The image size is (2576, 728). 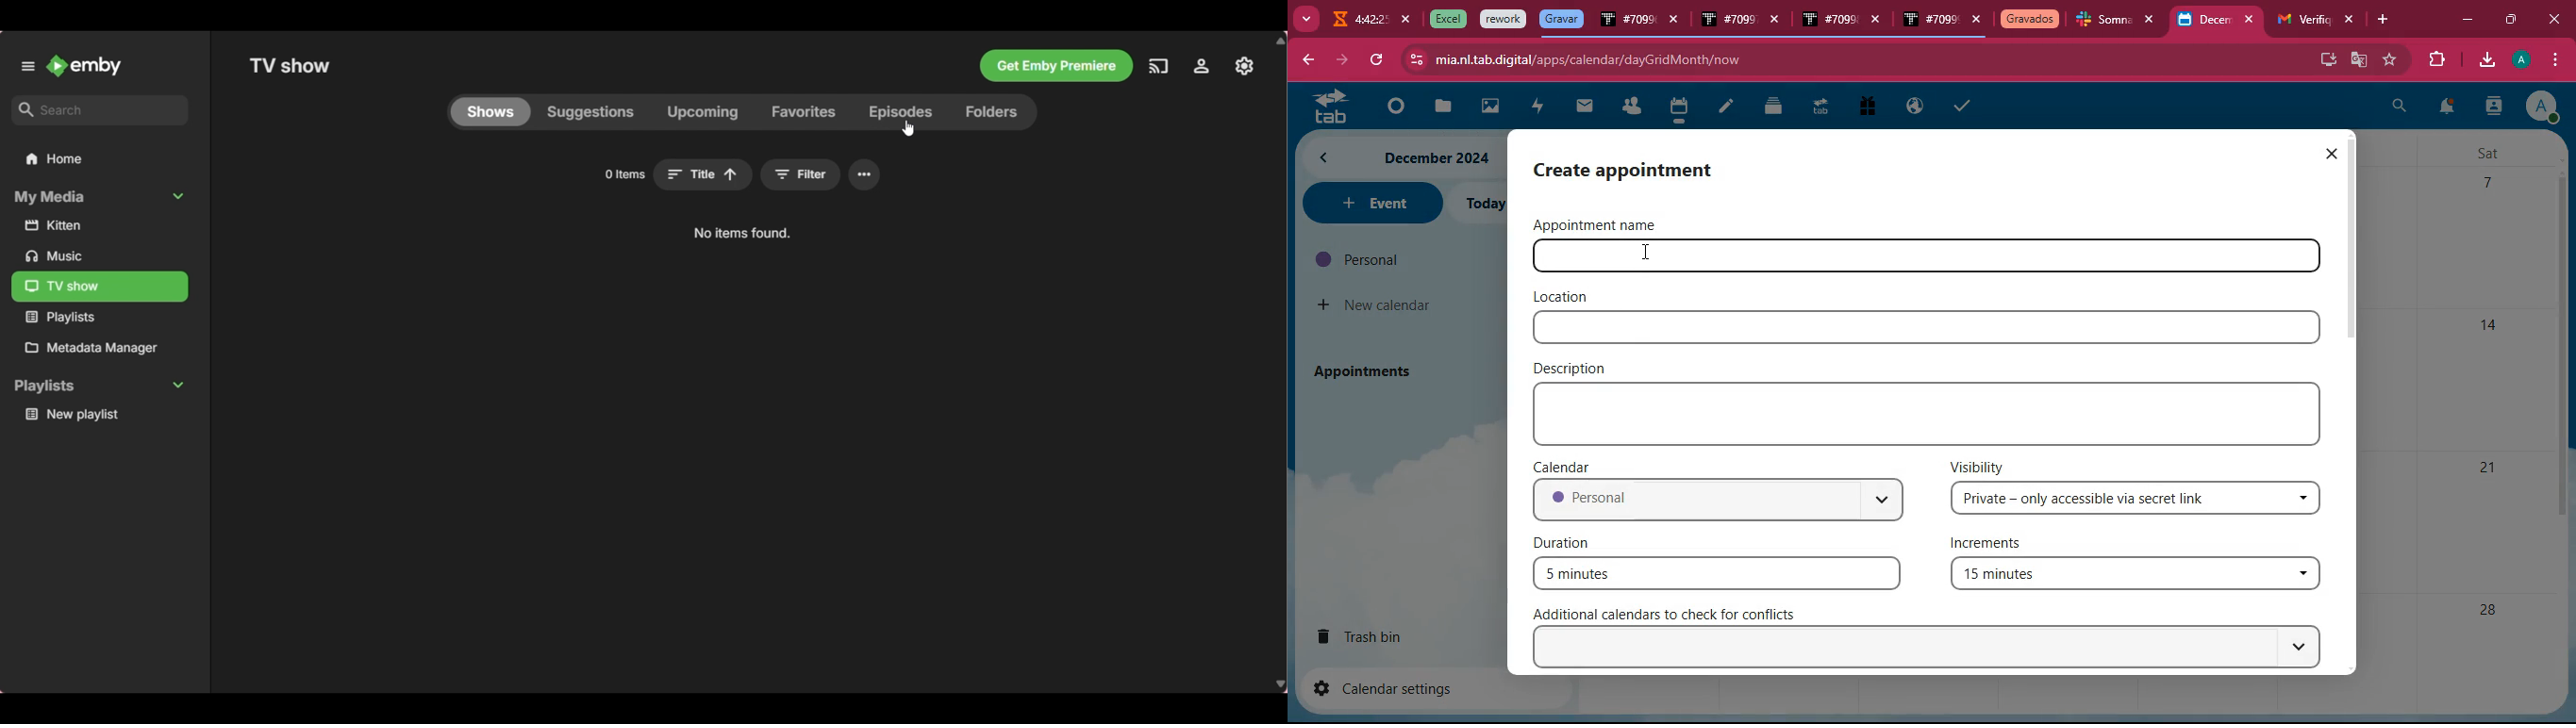 I want to click on calendar settings, so click(x=1391, y=687).